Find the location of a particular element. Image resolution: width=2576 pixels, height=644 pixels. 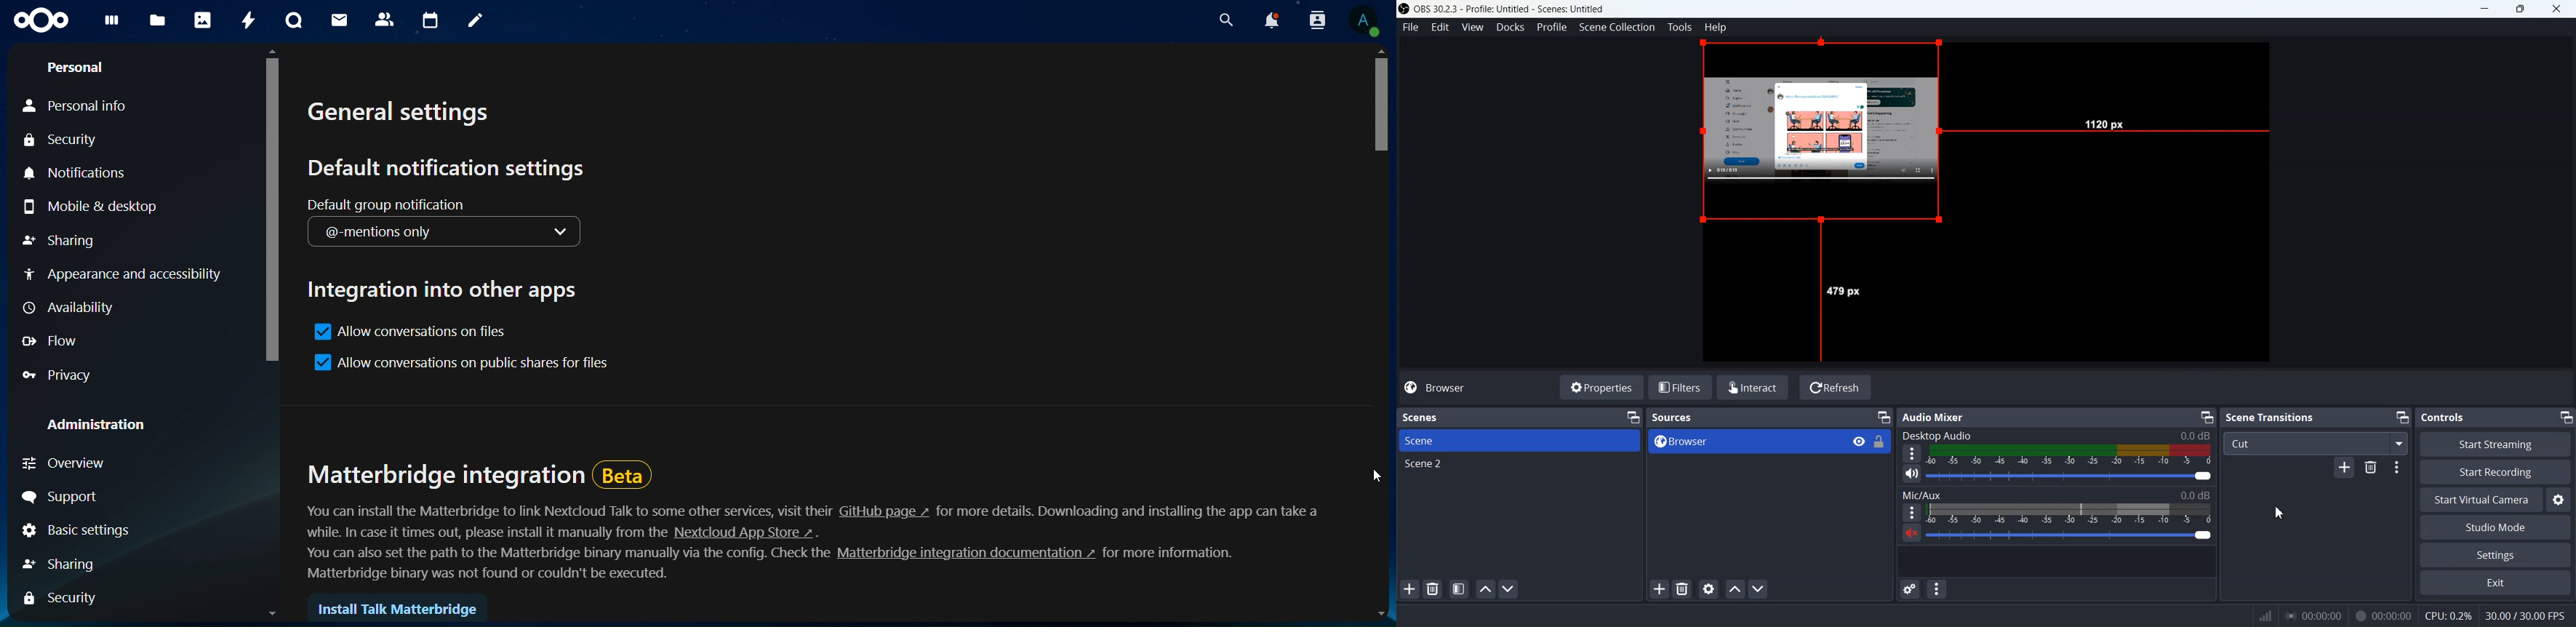

personal info is located at coordinates (77, 105).